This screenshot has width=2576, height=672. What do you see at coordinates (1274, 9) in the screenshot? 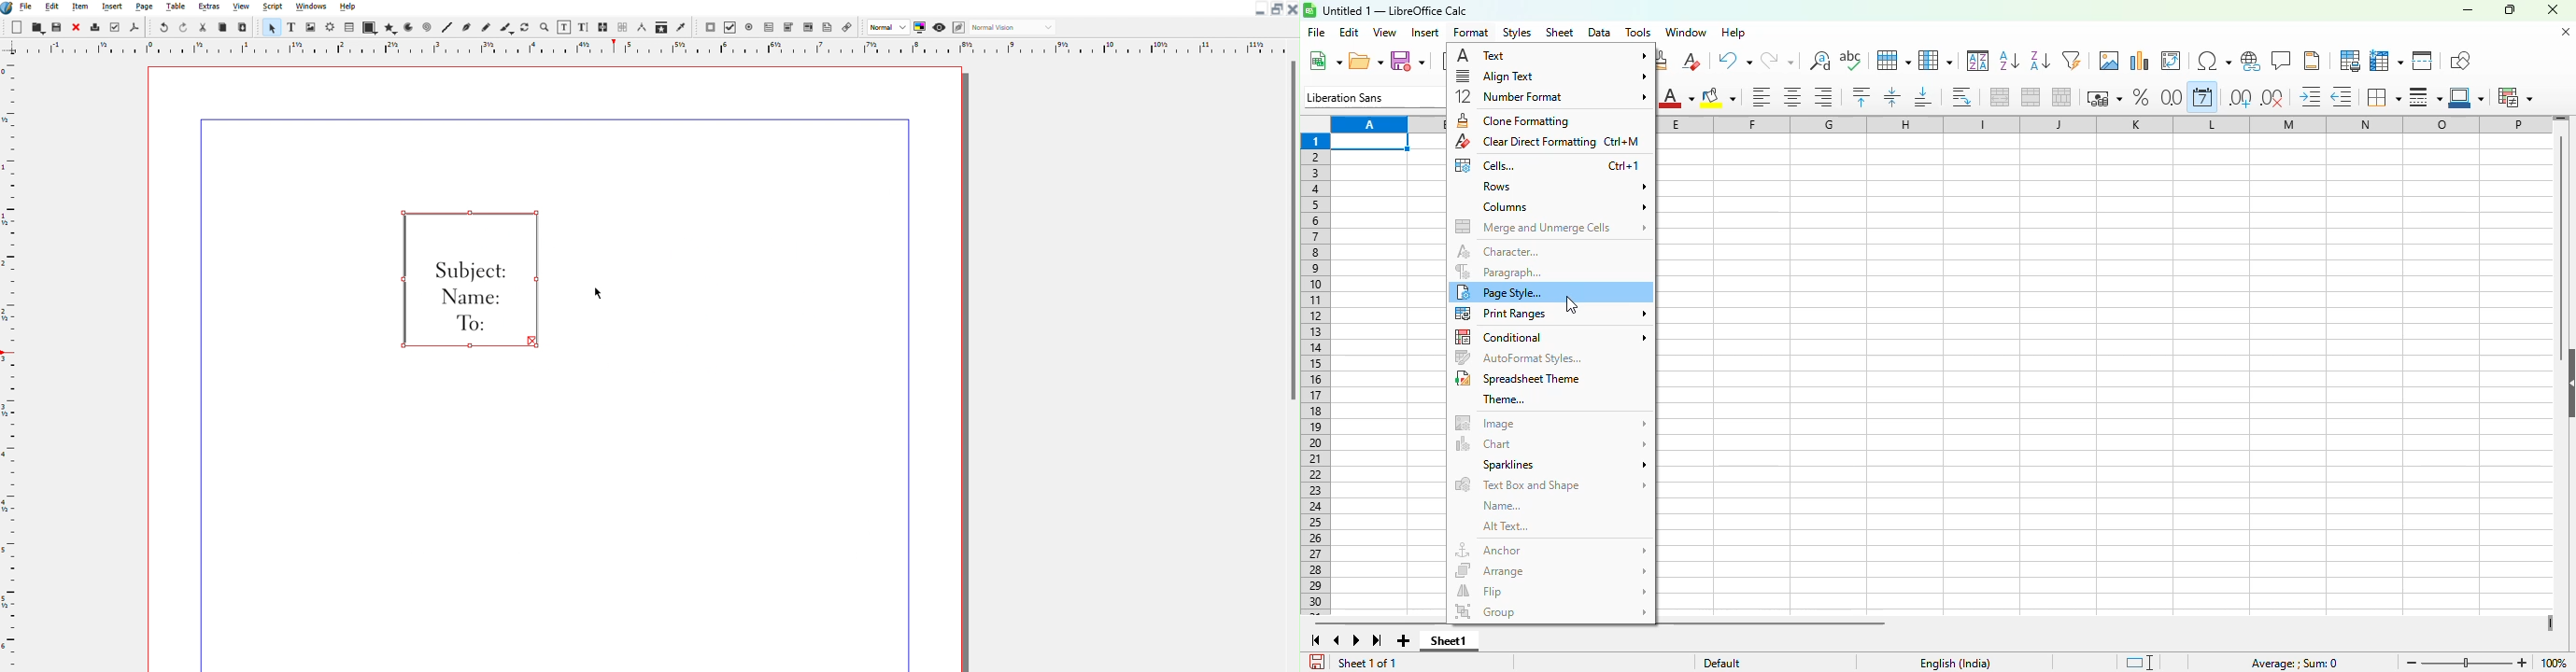
I see `Maximize` at bounding box center [1274, 9].